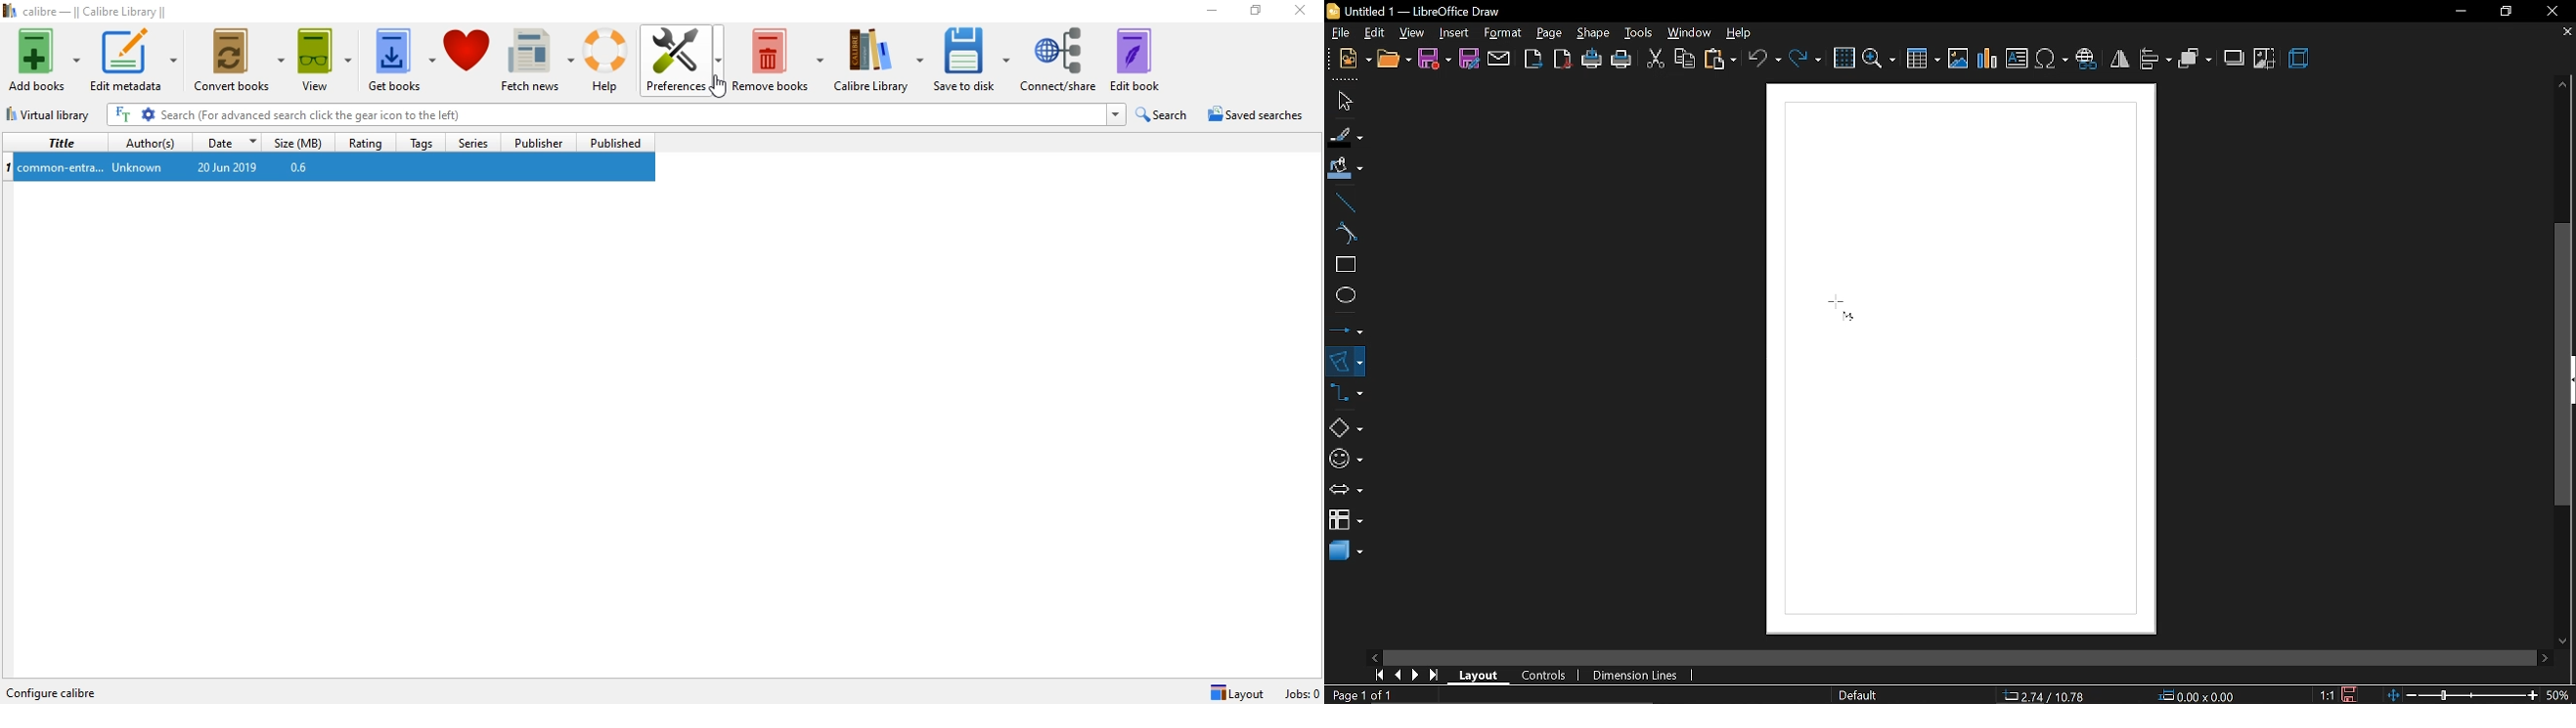 This screenshot has height=728, width=2576. What do you see at coordinates (2461, 12) in the screenshot?
I see `minimize` at bounding box center [2461, 12].